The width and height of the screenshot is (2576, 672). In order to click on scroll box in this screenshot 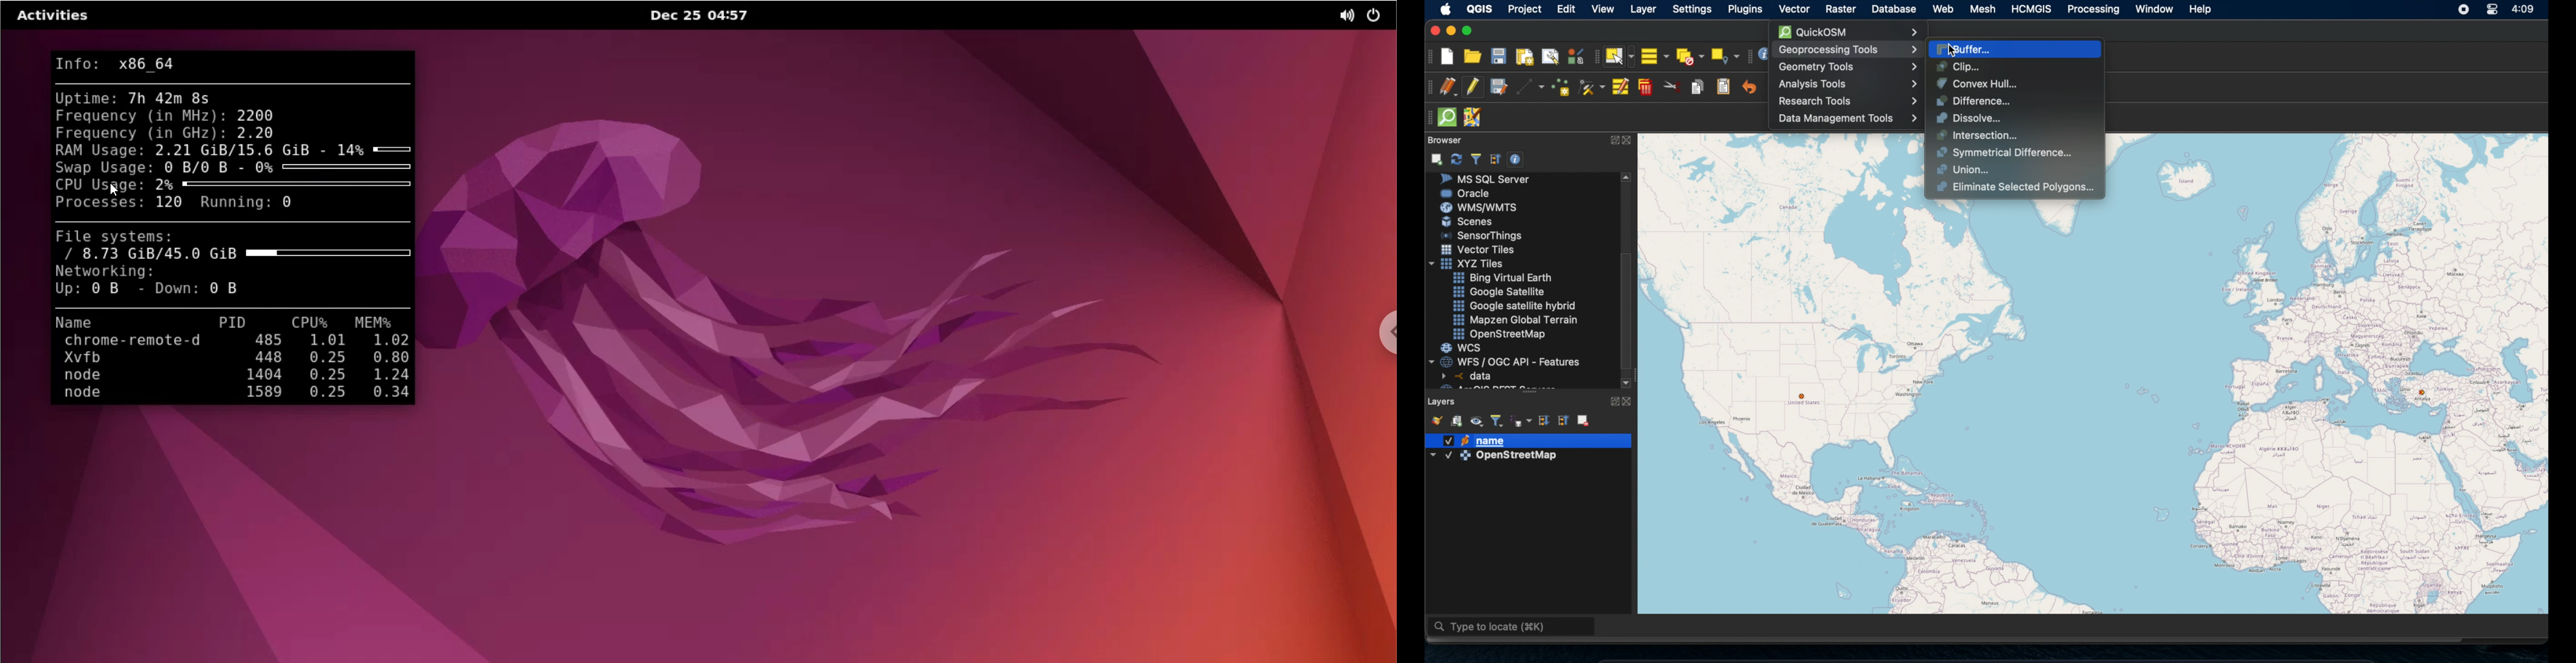, I will do `click(1630, 311)`.